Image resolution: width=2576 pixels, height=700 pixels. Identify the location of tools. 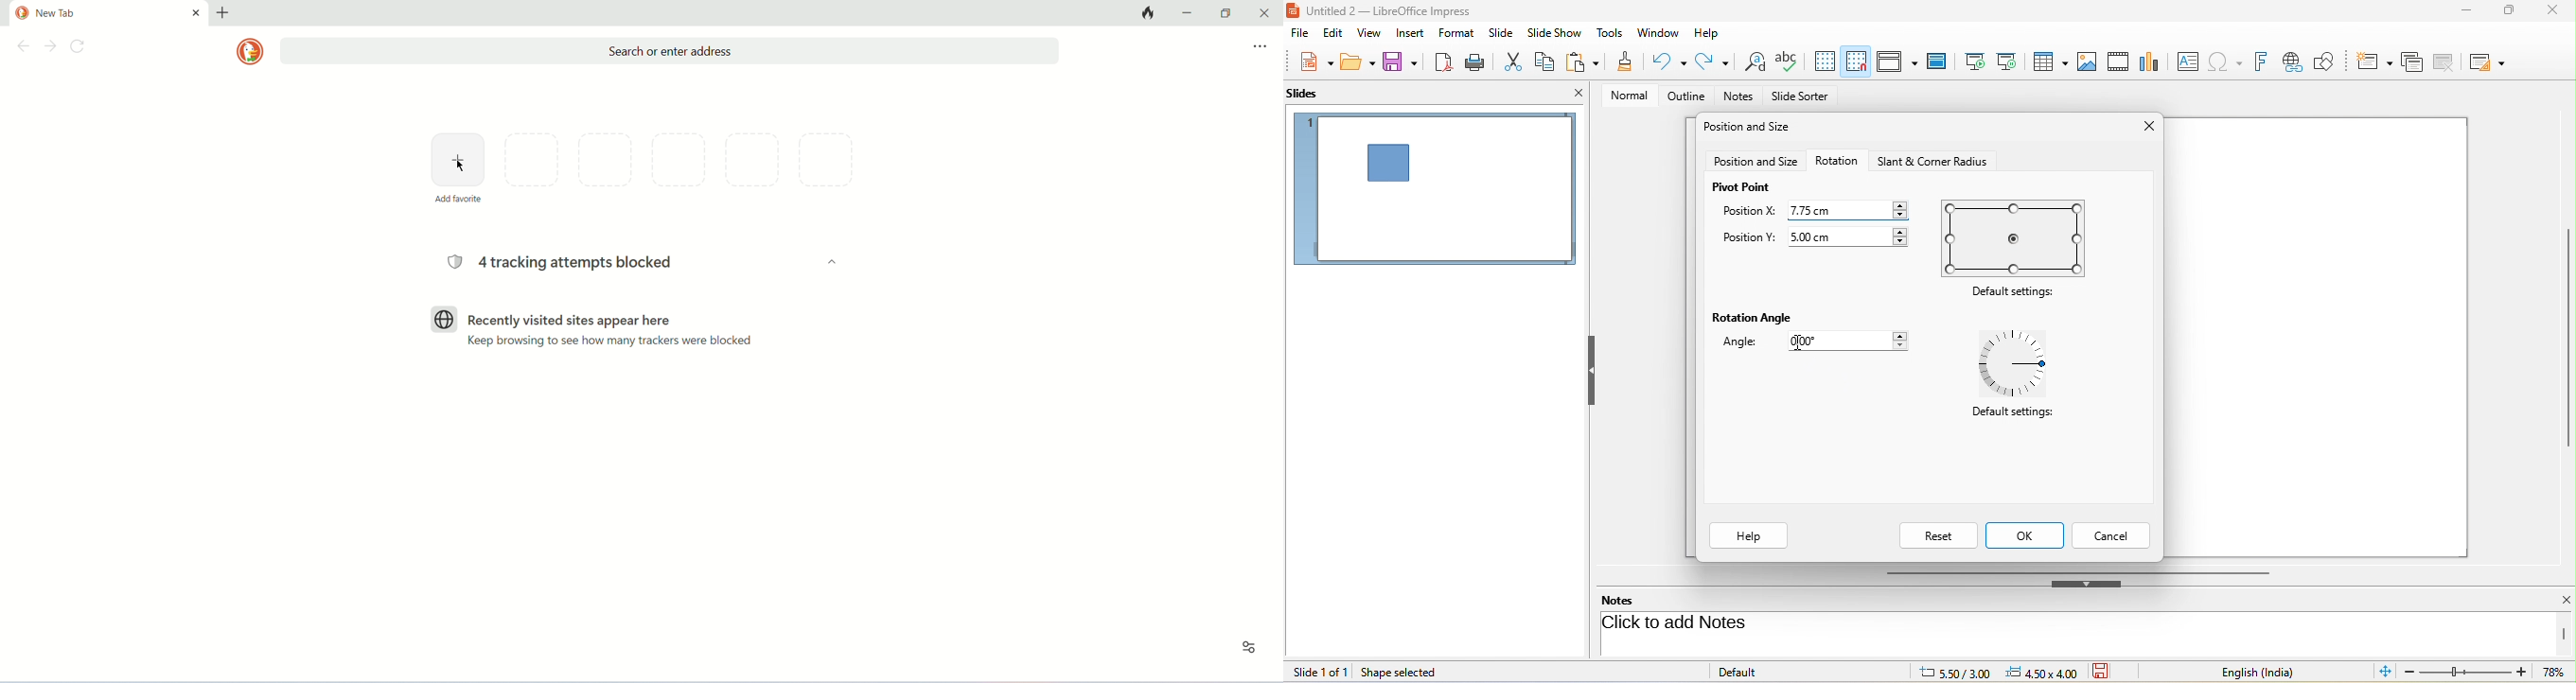
(1611, 34).